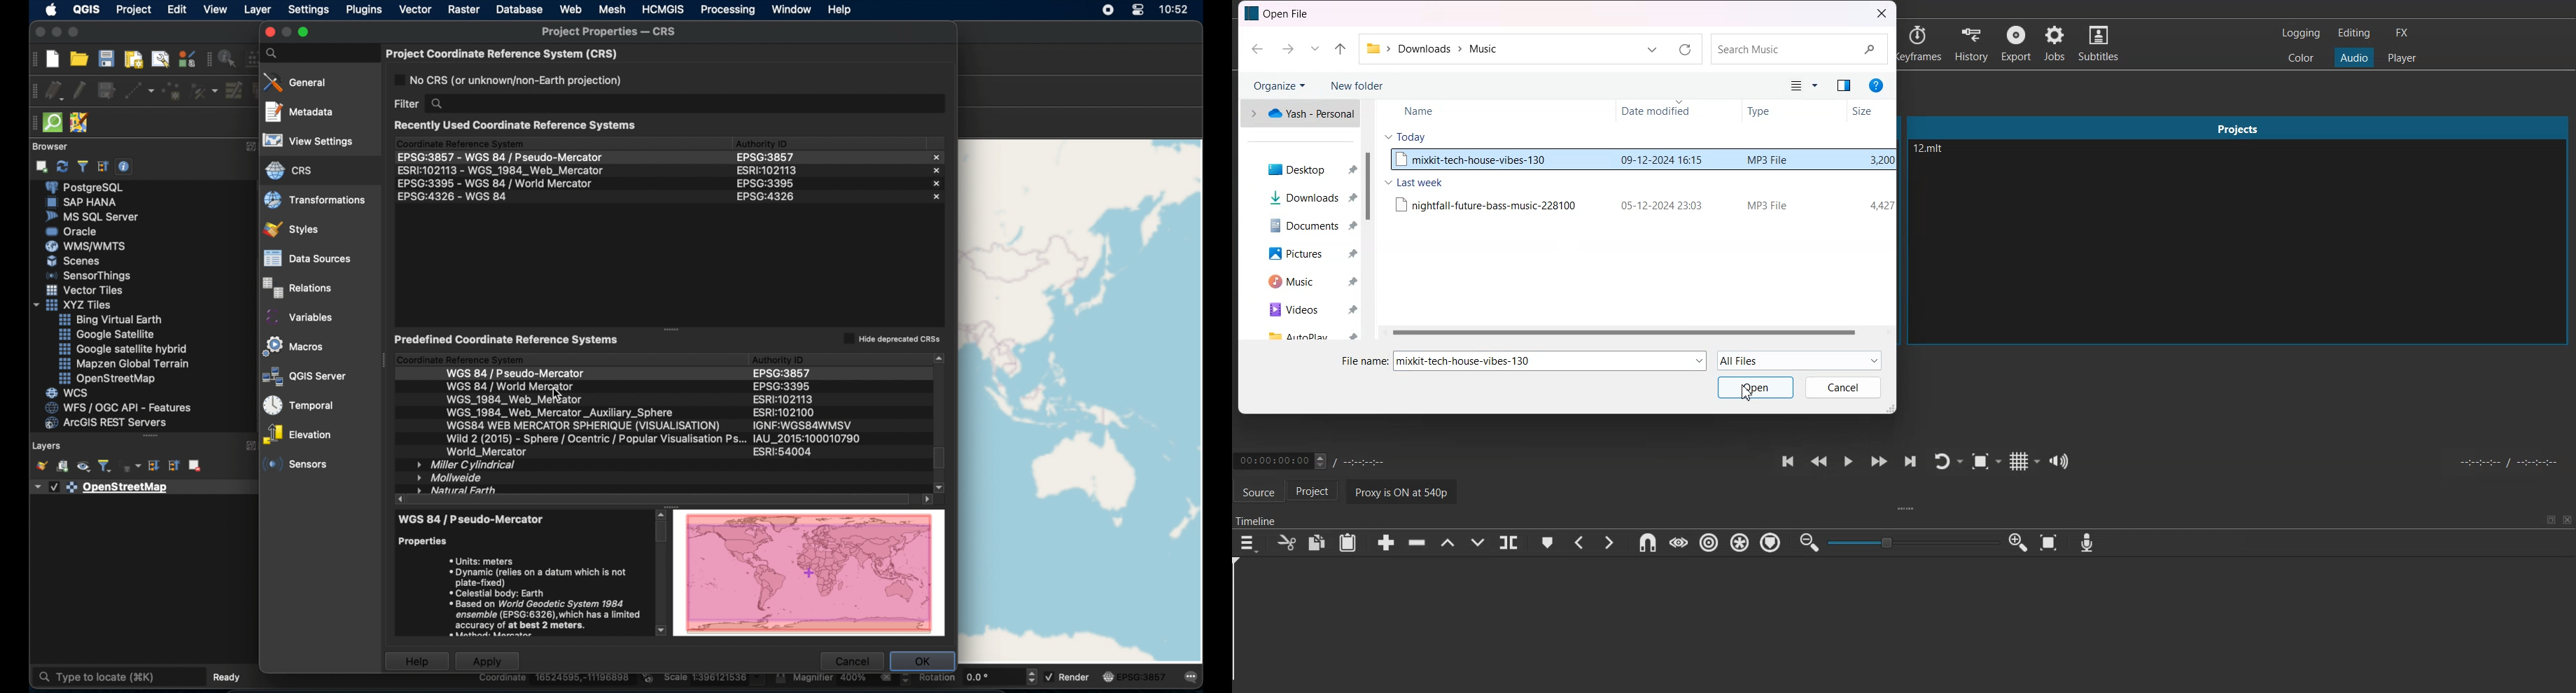 Image resolution: width=2576 pixels, height=700 pixels. Describe the element at coordinates (1360, 359) in the screenshot. I see `Enter File NAme` at that location.